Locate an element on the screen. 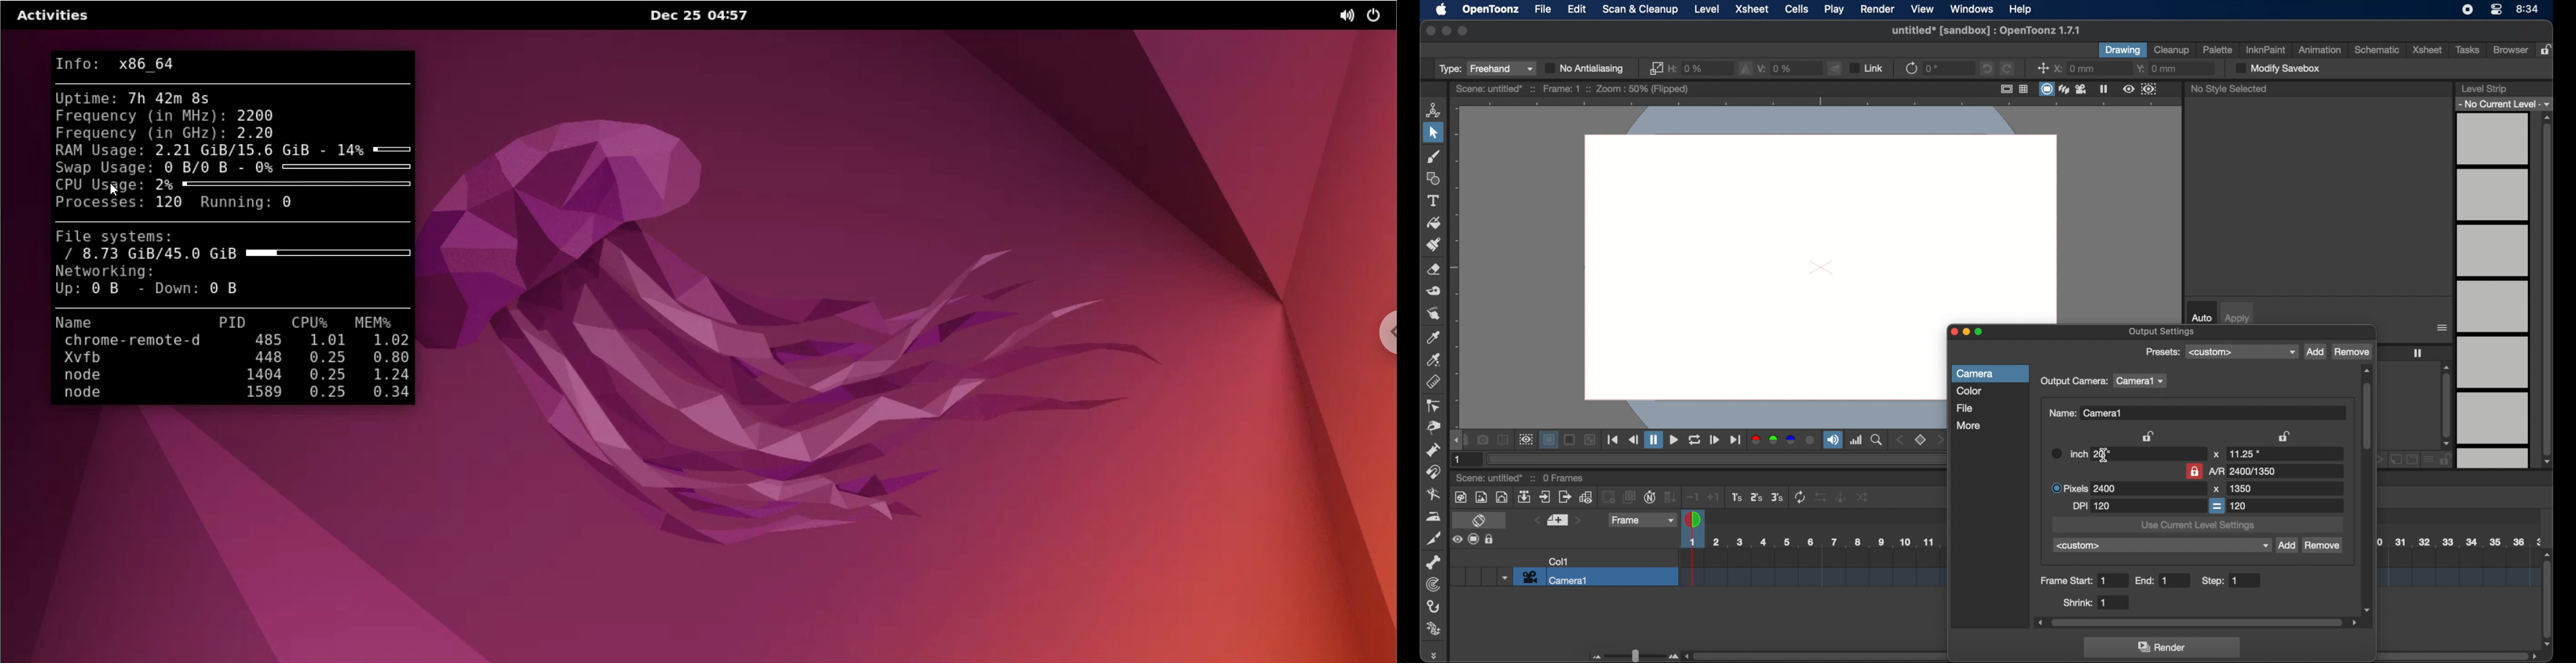 The height and width of the screenshot is (672, 2576). preview is located at coordinates (2140, 89).